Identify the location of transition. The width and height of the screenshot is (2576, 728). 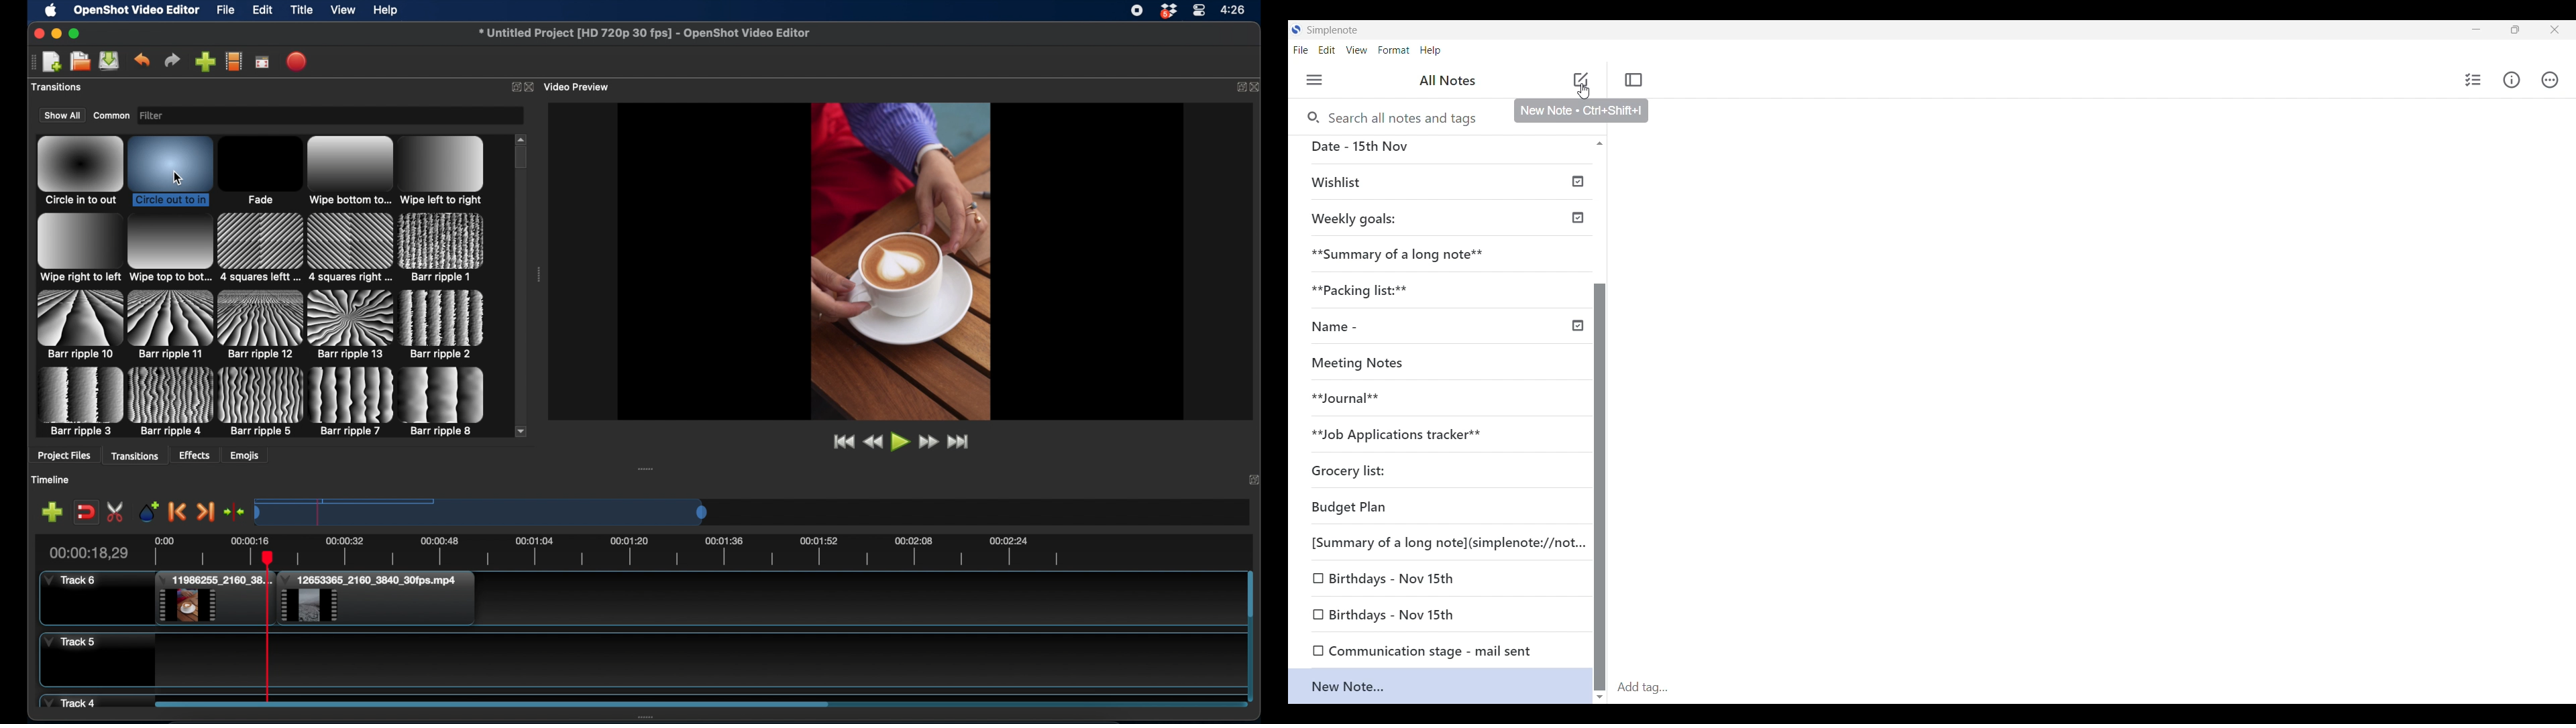
(171, 324).